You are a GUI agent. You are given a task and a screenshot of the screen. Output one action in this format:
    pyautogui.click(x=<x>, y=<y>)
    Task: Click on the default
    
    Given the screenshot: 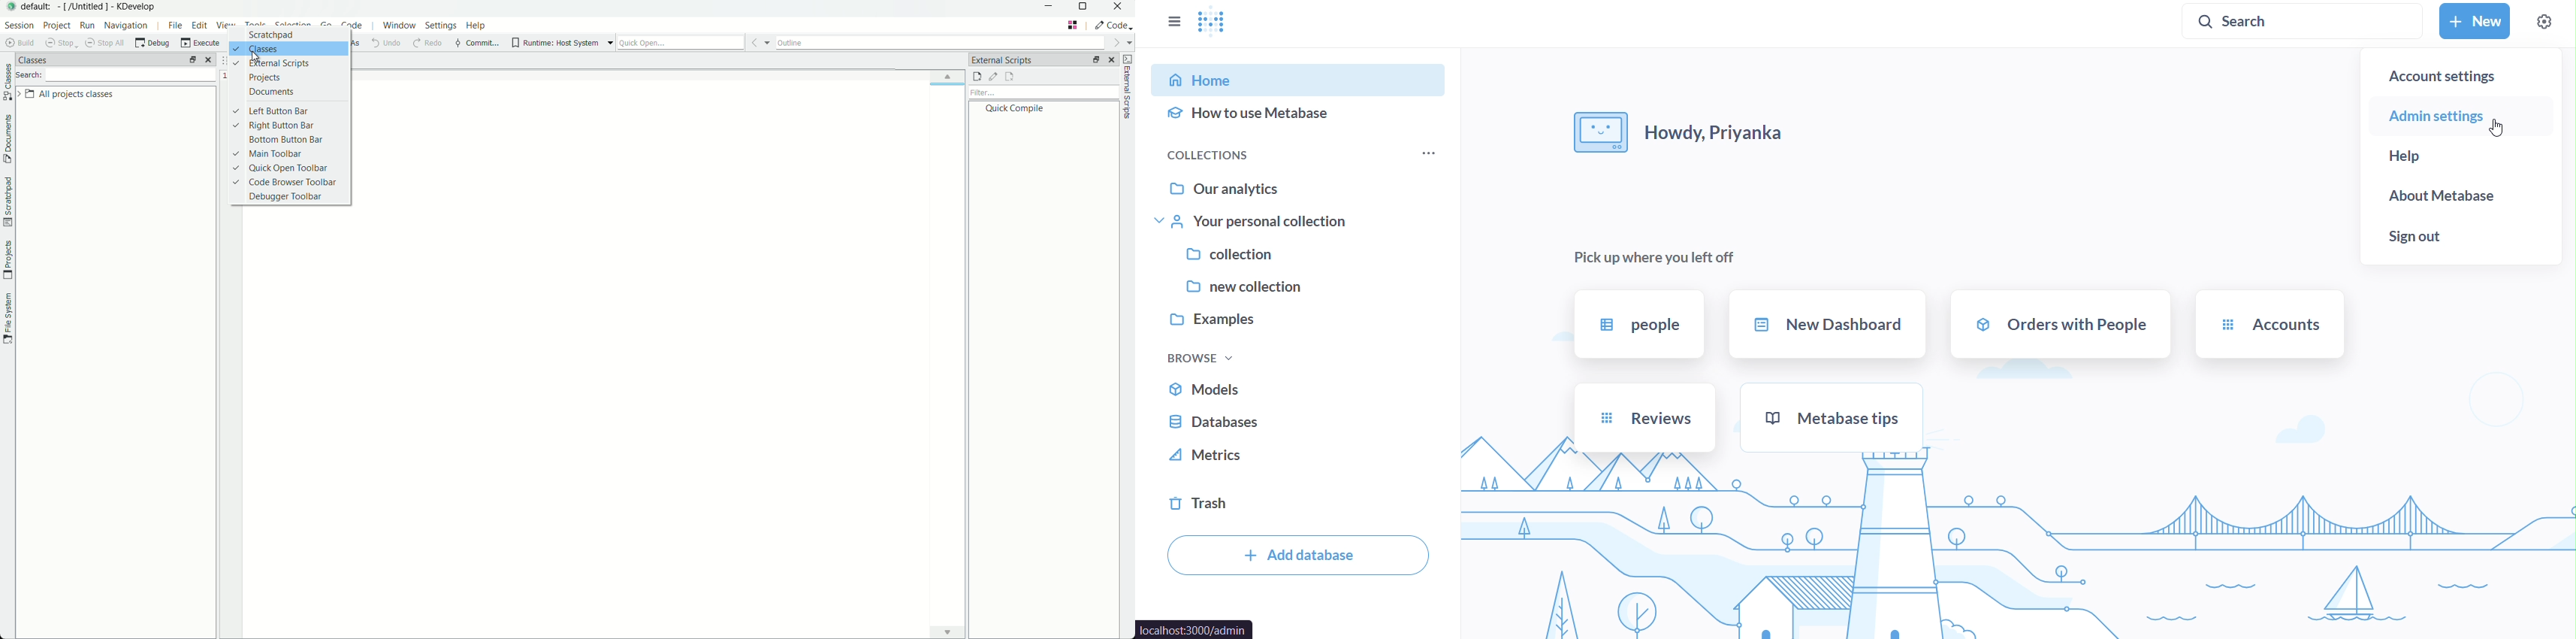 What is the action you would take?
    pyautogui.click(x=37, y=7)
    